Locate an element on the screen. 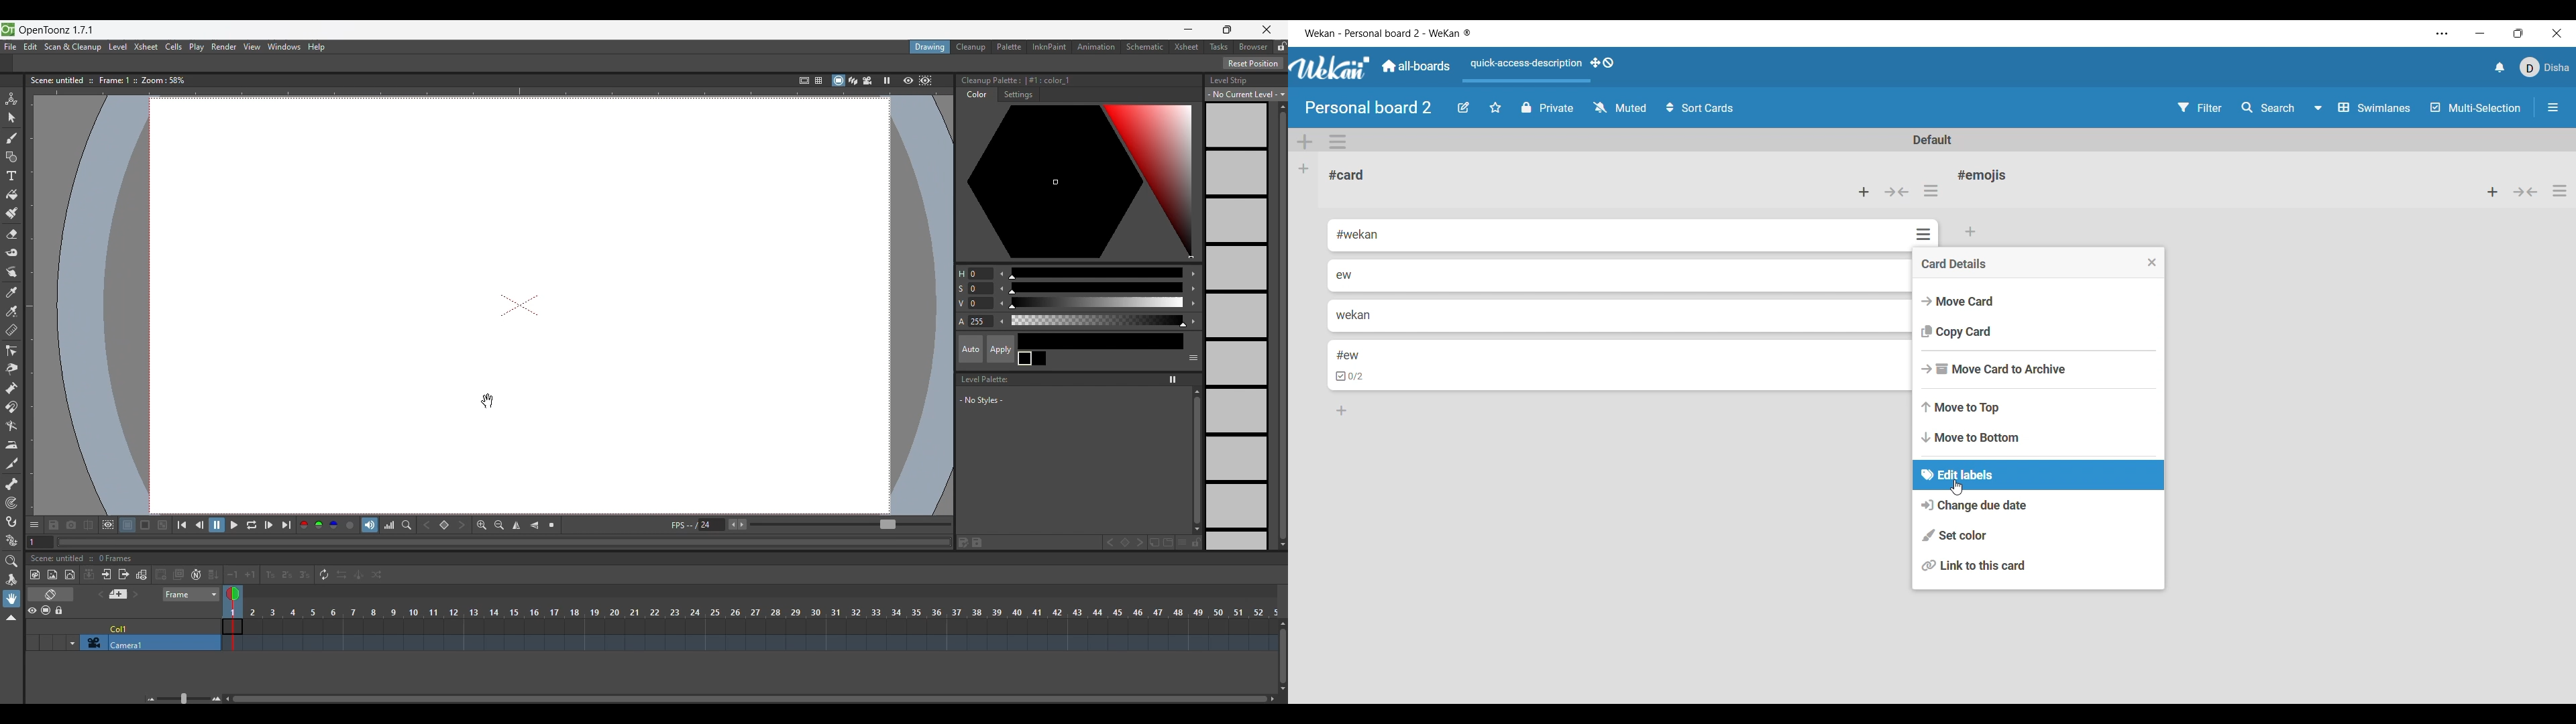 This screenshot has width=2576, height=728. Close interface  is located at coordinates (2557, 33).